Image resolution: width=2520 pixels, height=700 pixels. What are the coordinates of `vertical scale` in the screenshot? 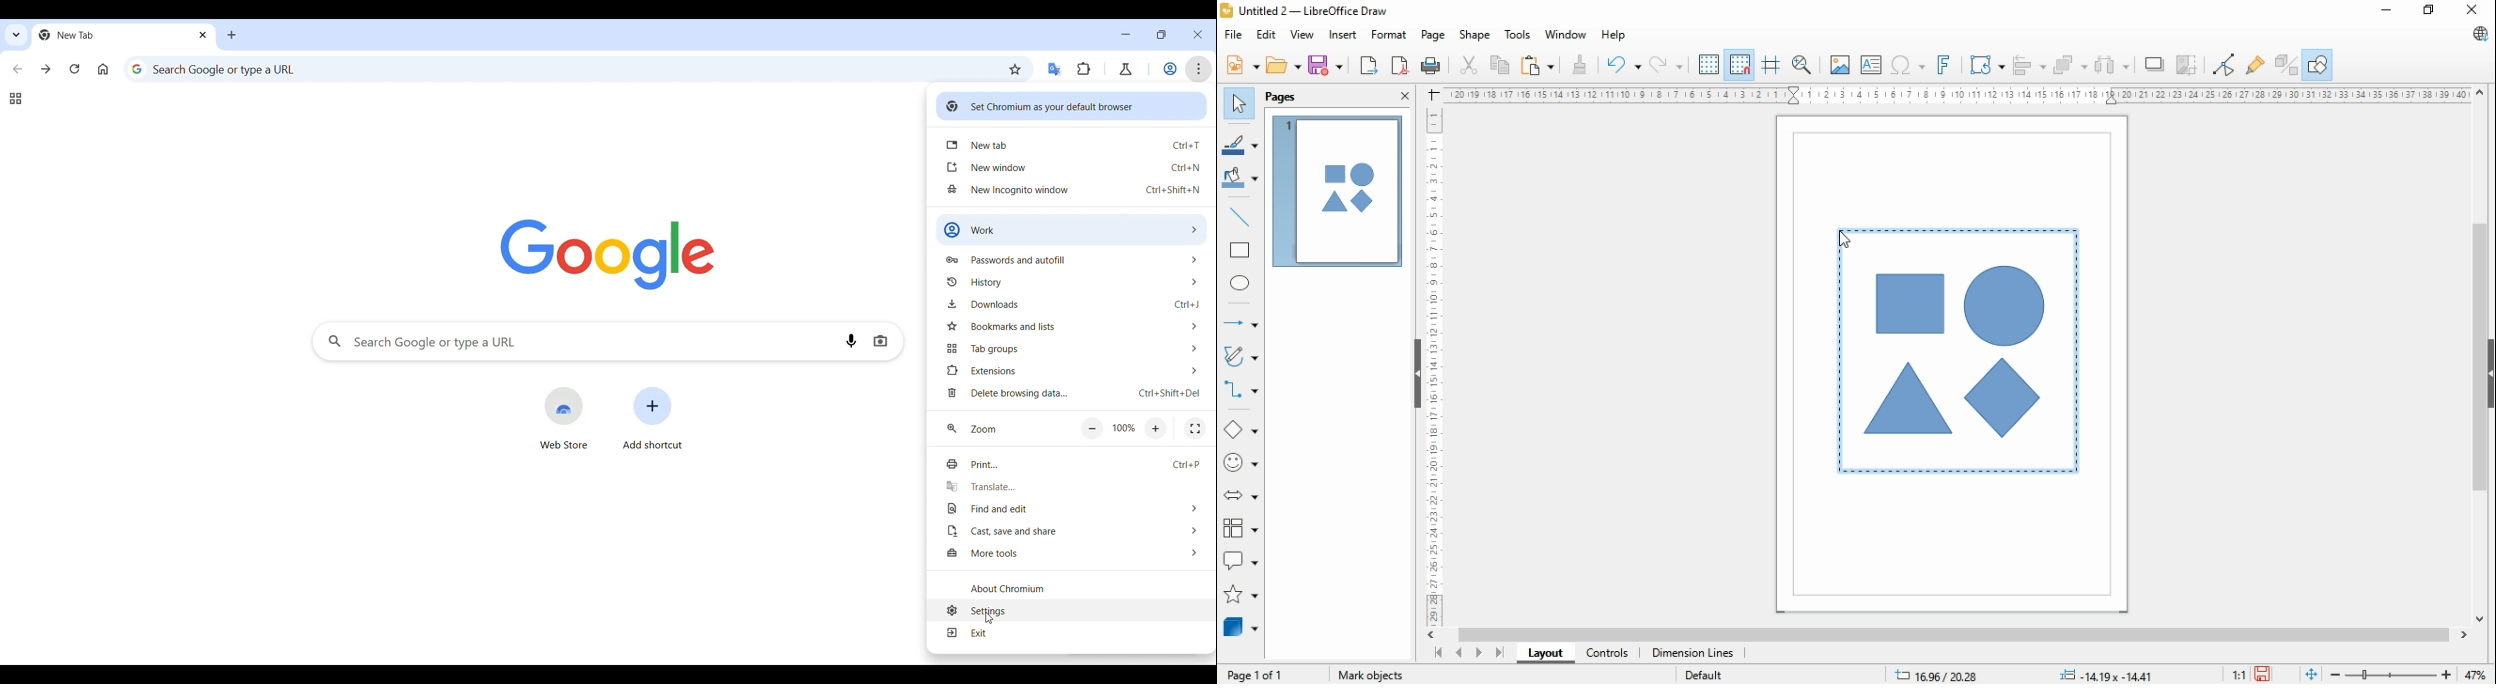 It's located at (1431, 365).